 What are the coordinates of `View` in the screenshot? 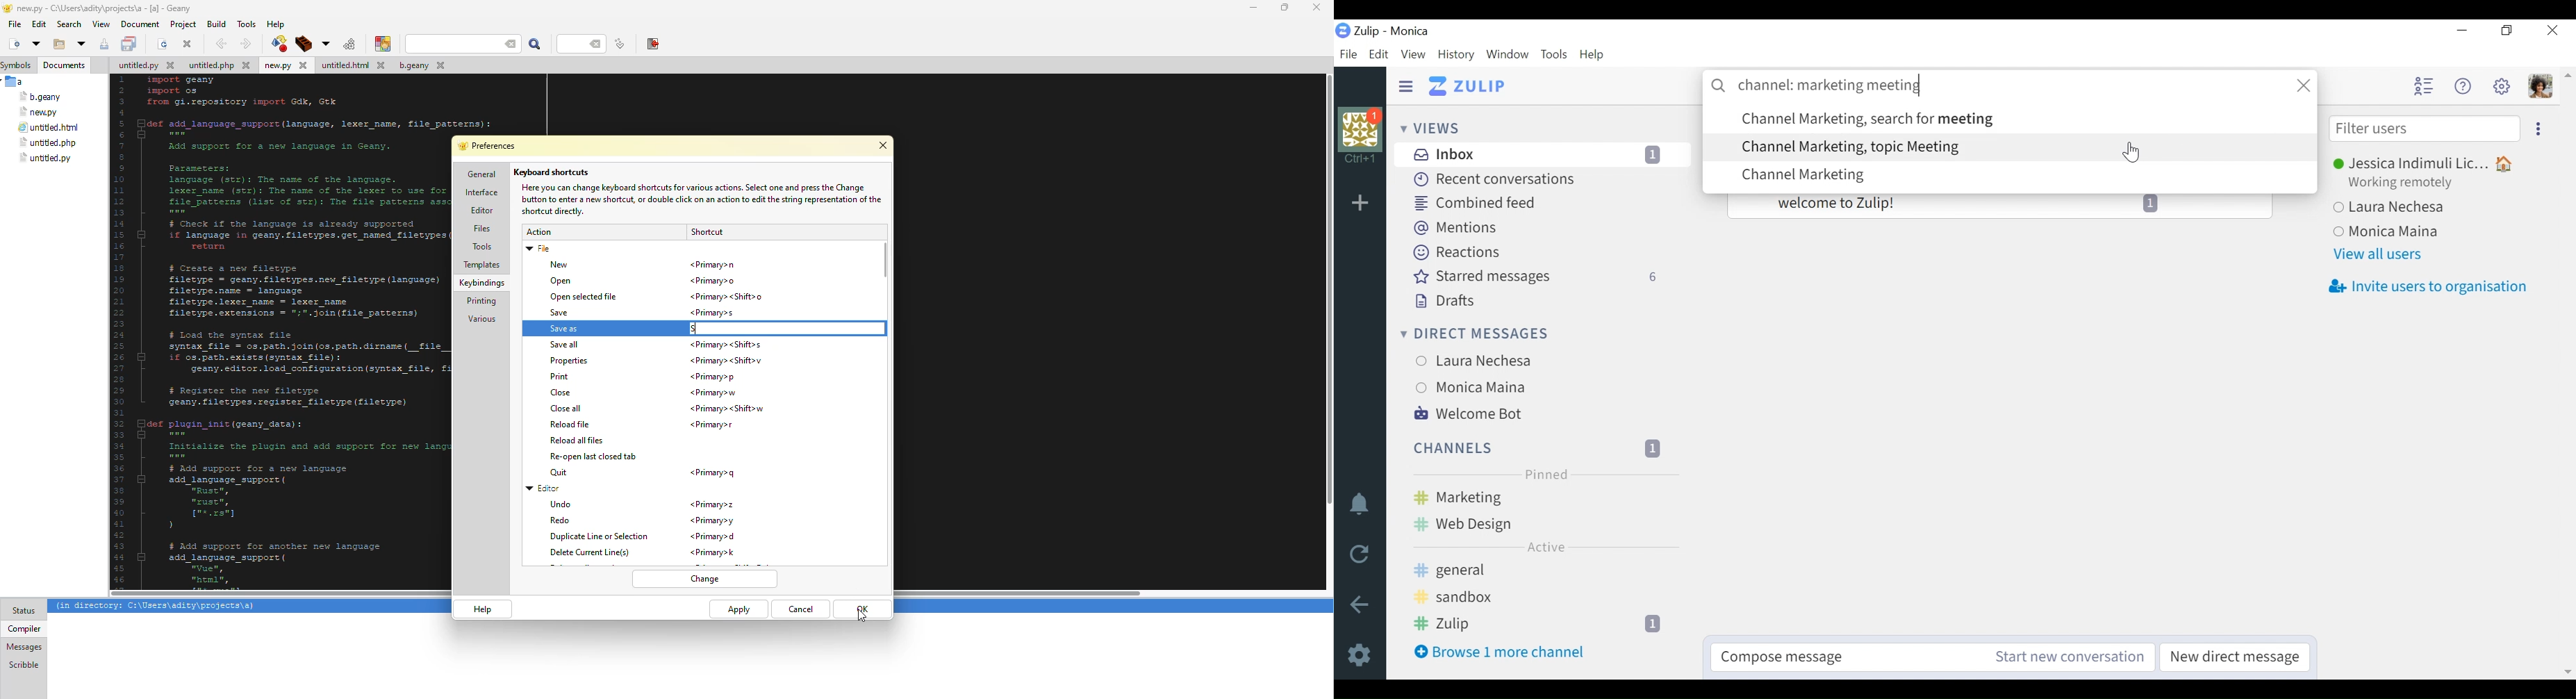 It's located at (1414, 56).